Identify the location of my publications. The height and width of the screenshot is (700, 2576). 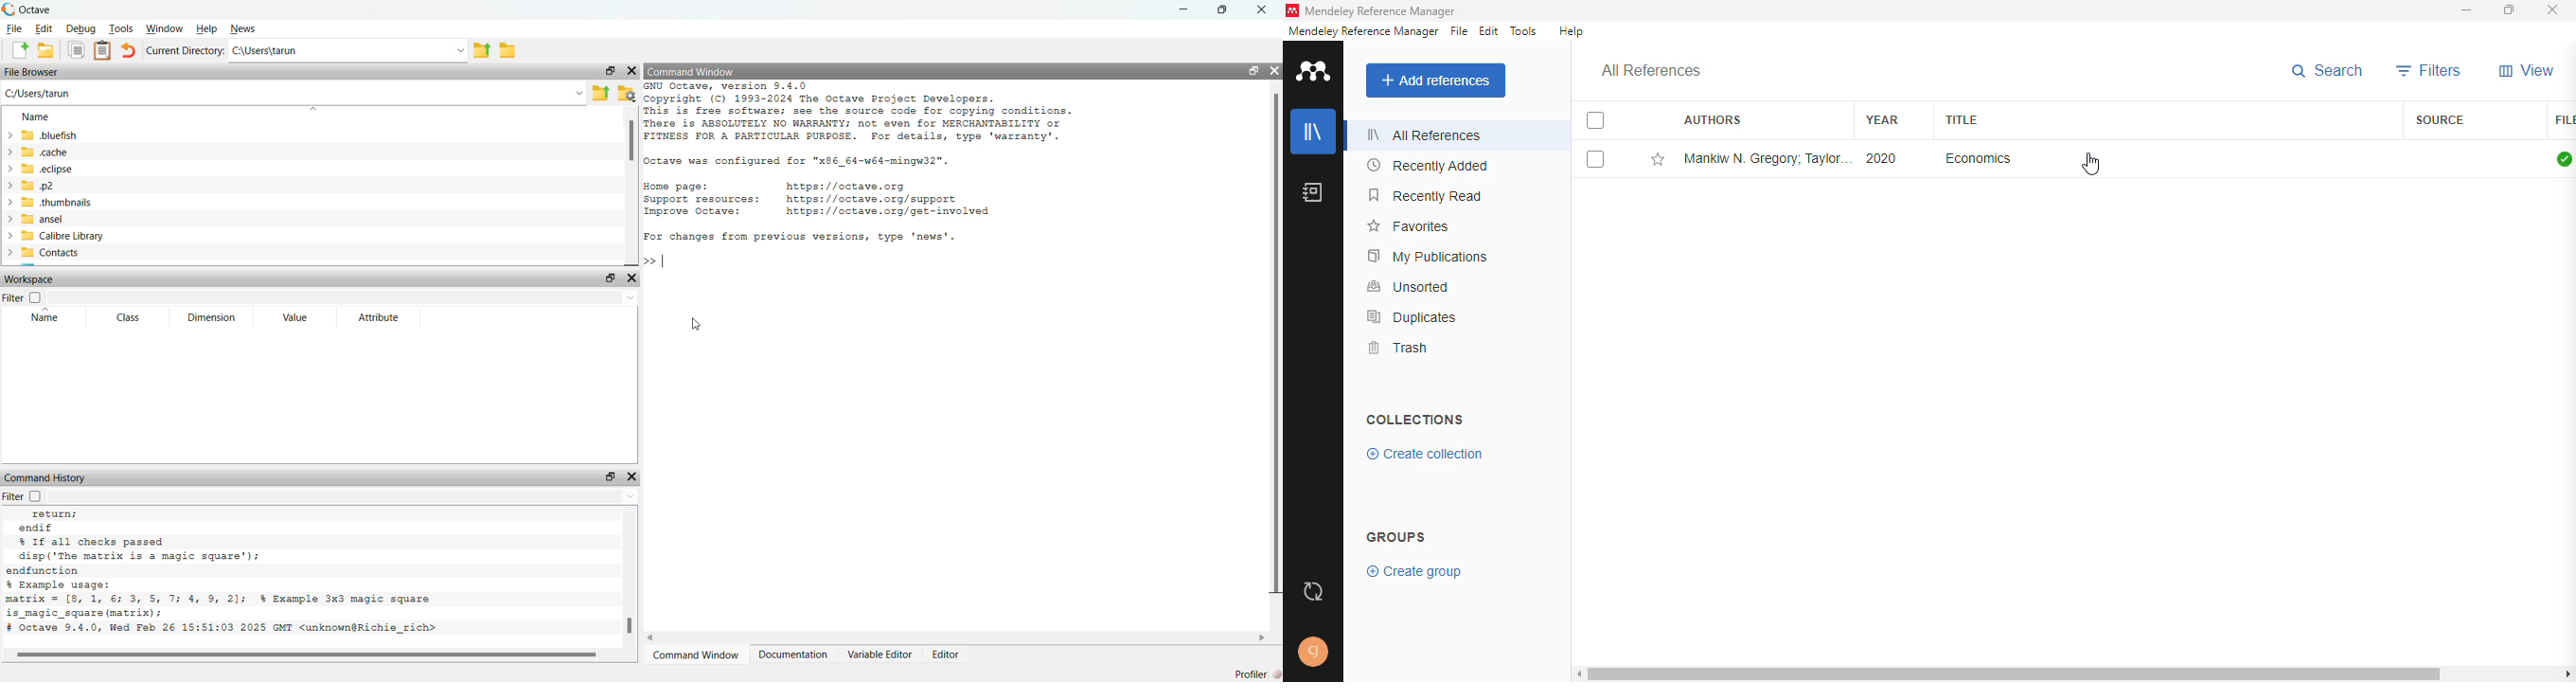
(1428, 256).